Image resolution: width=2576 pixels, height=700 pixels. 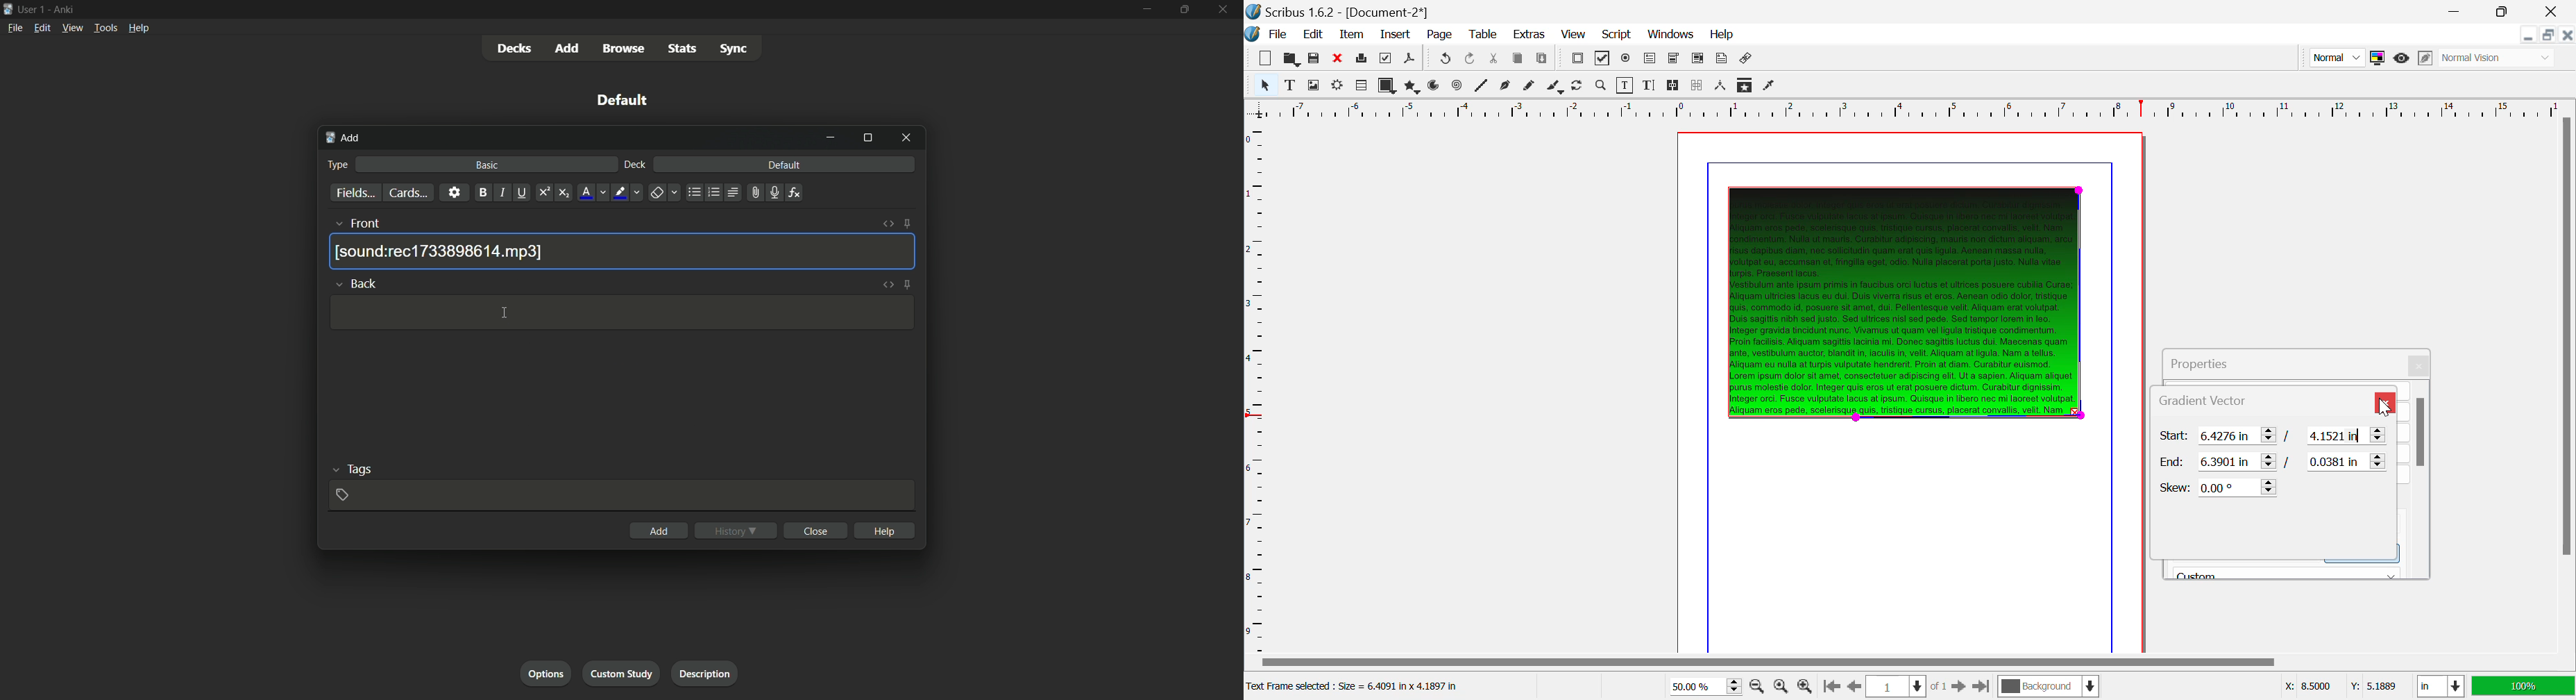 What do you see at coordinates (712, 192) in the screenshot?
I see `ordered list` at bounding box center [712, 192].